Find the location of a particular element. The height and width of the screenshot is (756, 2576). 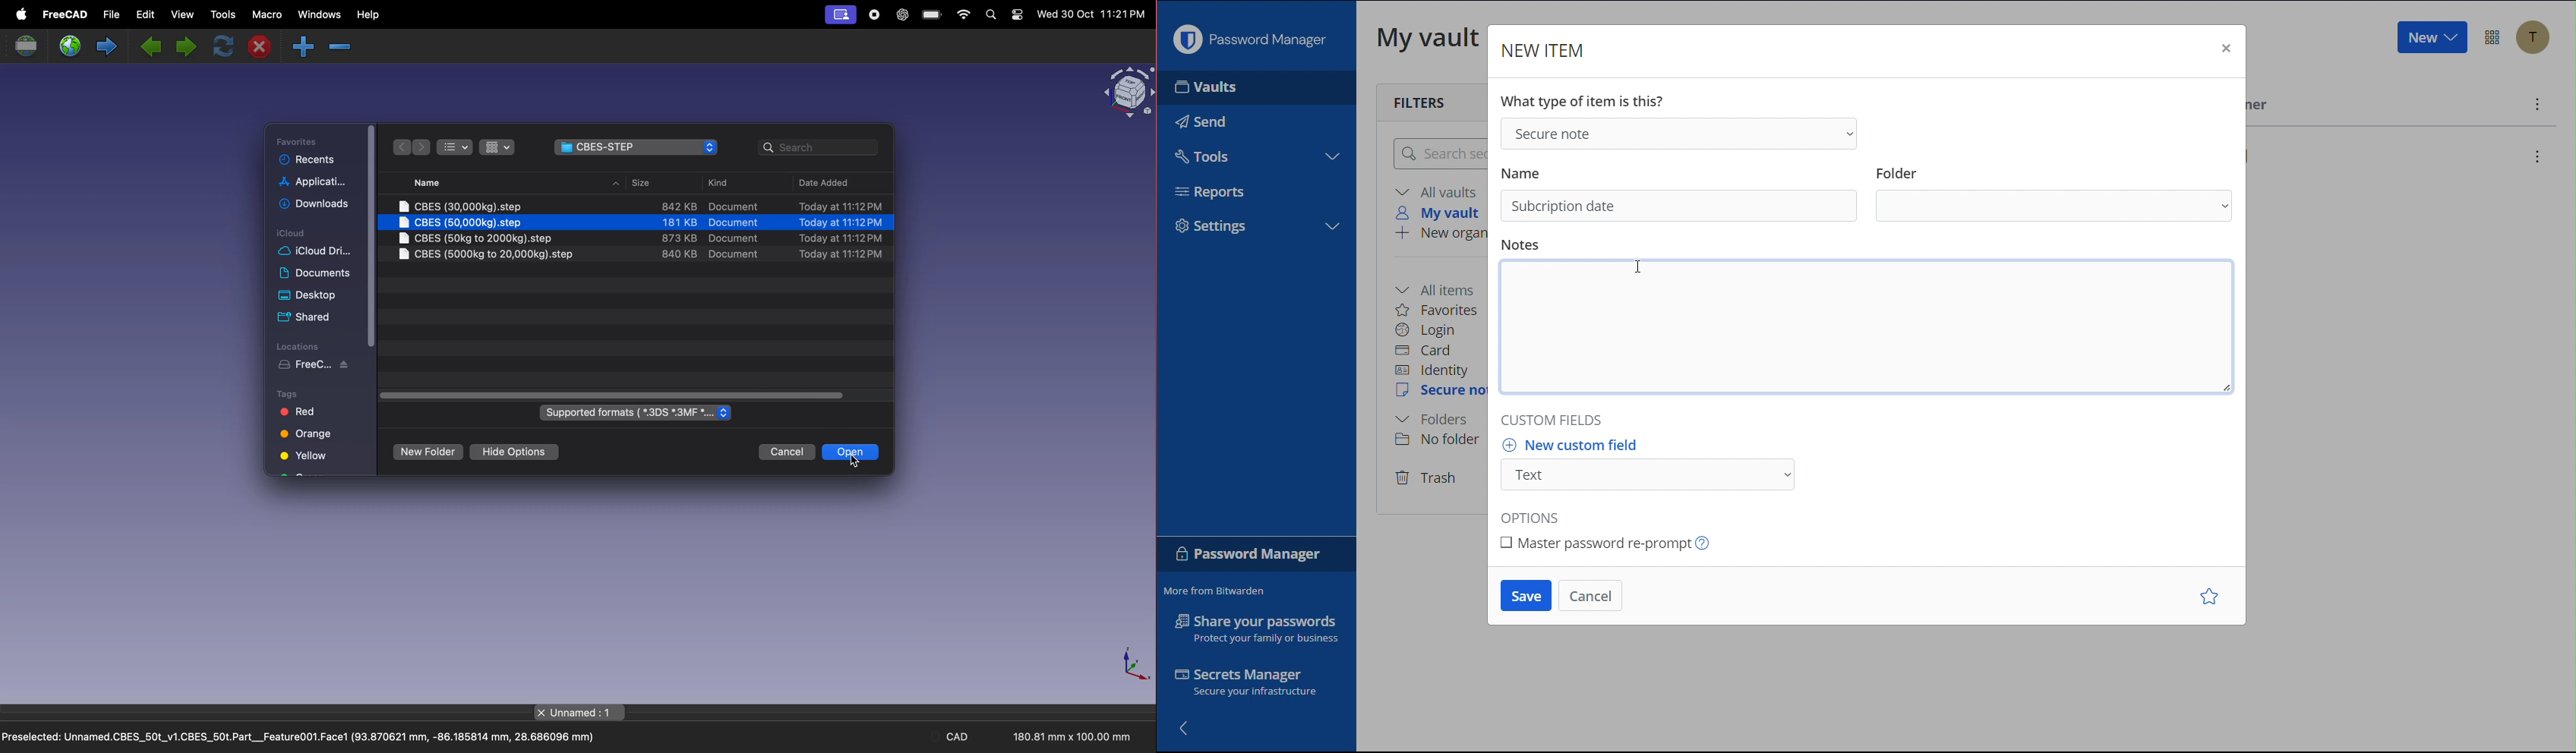

cursor is located at coordinates (853, 463).